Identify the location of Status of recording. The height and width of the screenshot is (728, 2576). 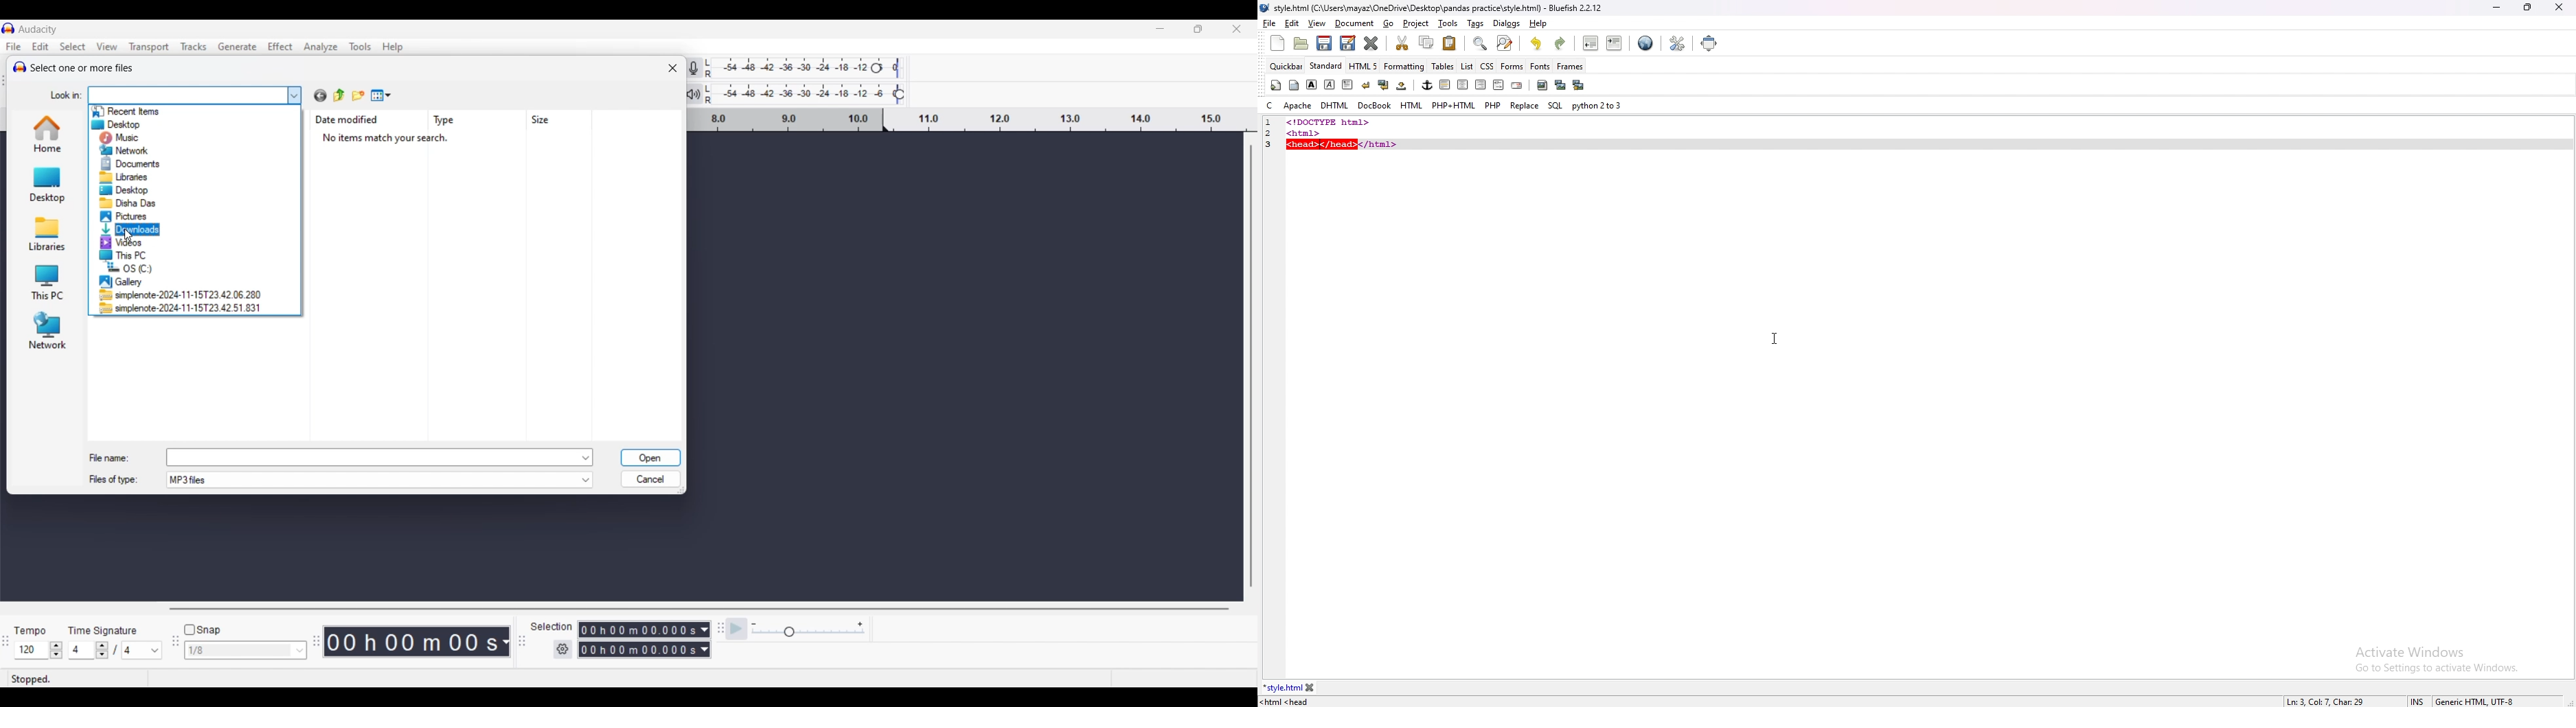
(62, 679).